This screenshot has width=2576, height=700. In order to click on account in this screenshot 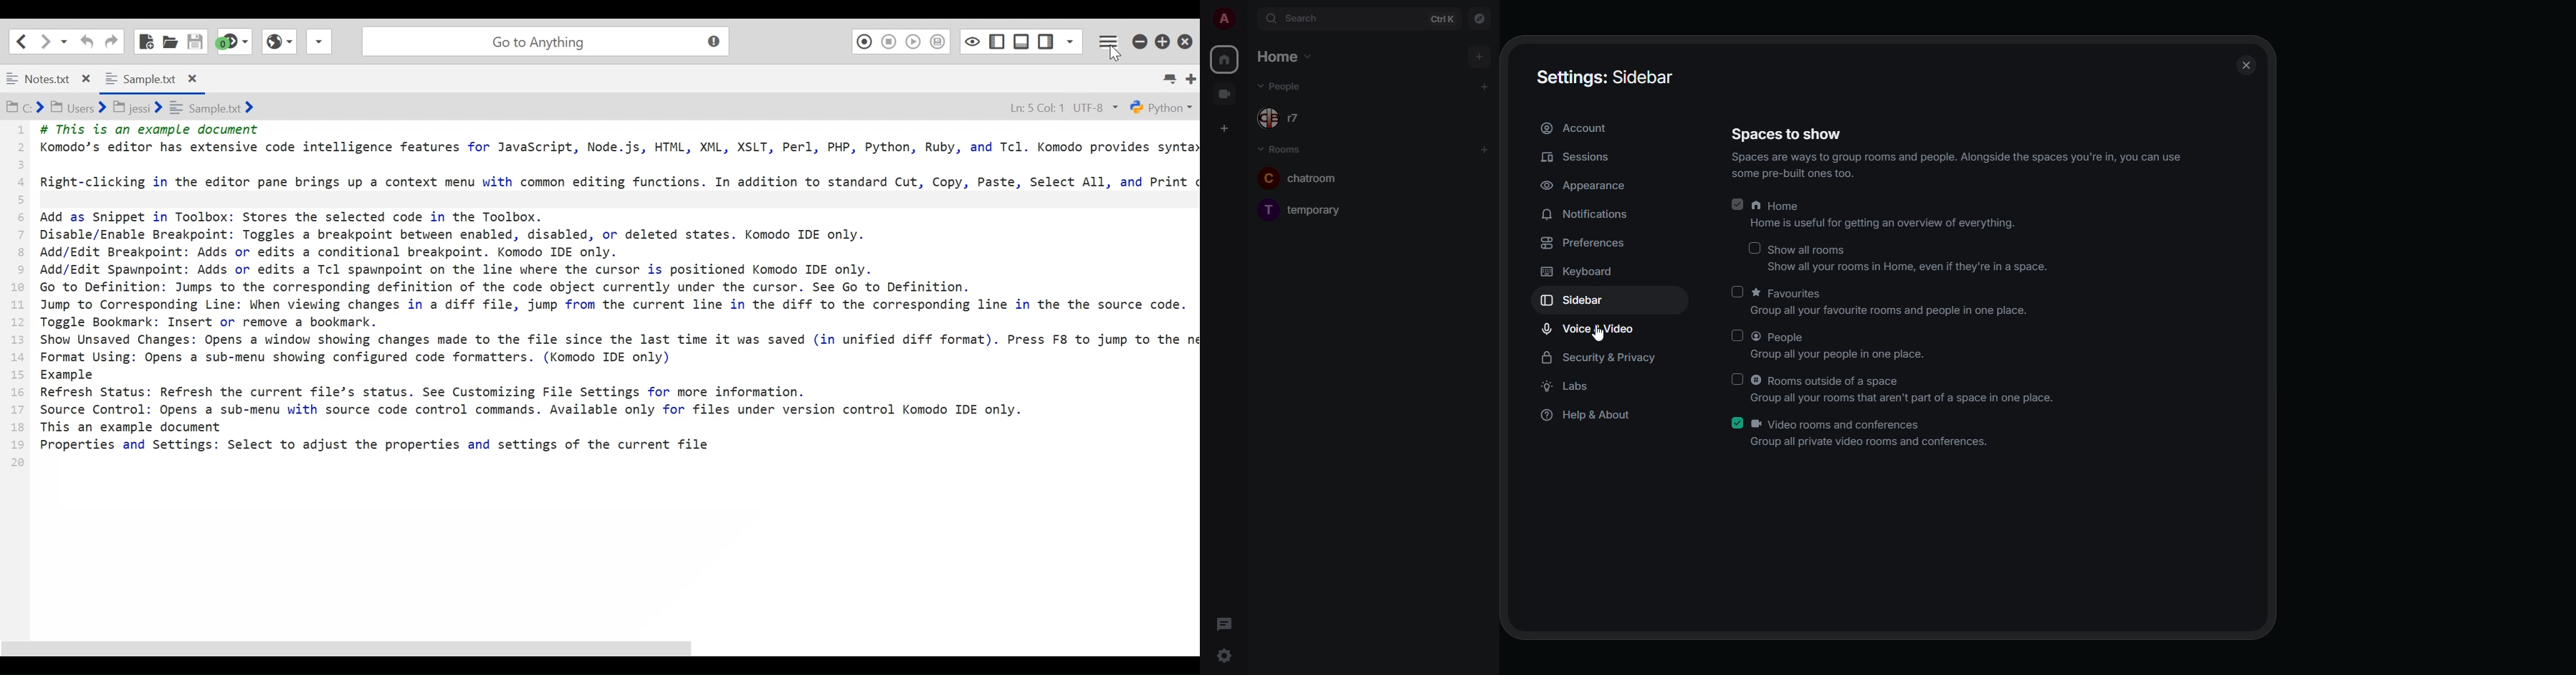, I will do `click(1583, 128)`.